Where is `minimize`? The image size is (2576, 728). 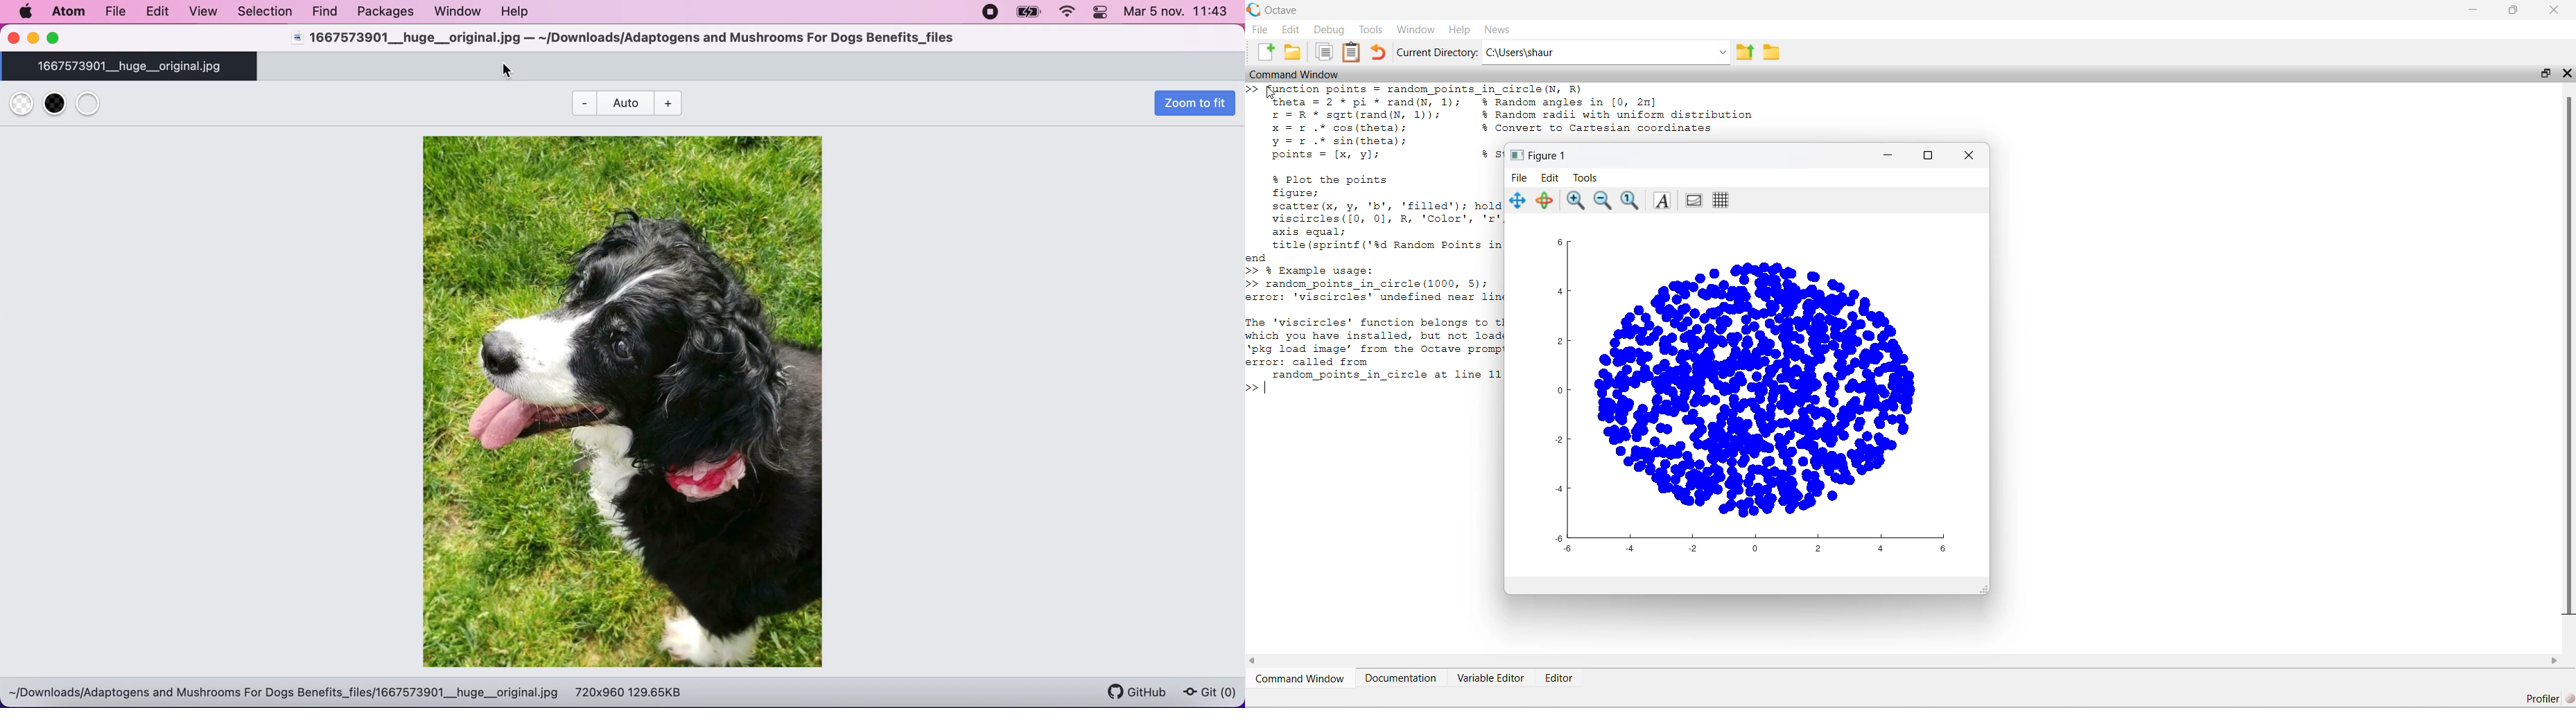 minimize is located at coordinates (2473, 9).